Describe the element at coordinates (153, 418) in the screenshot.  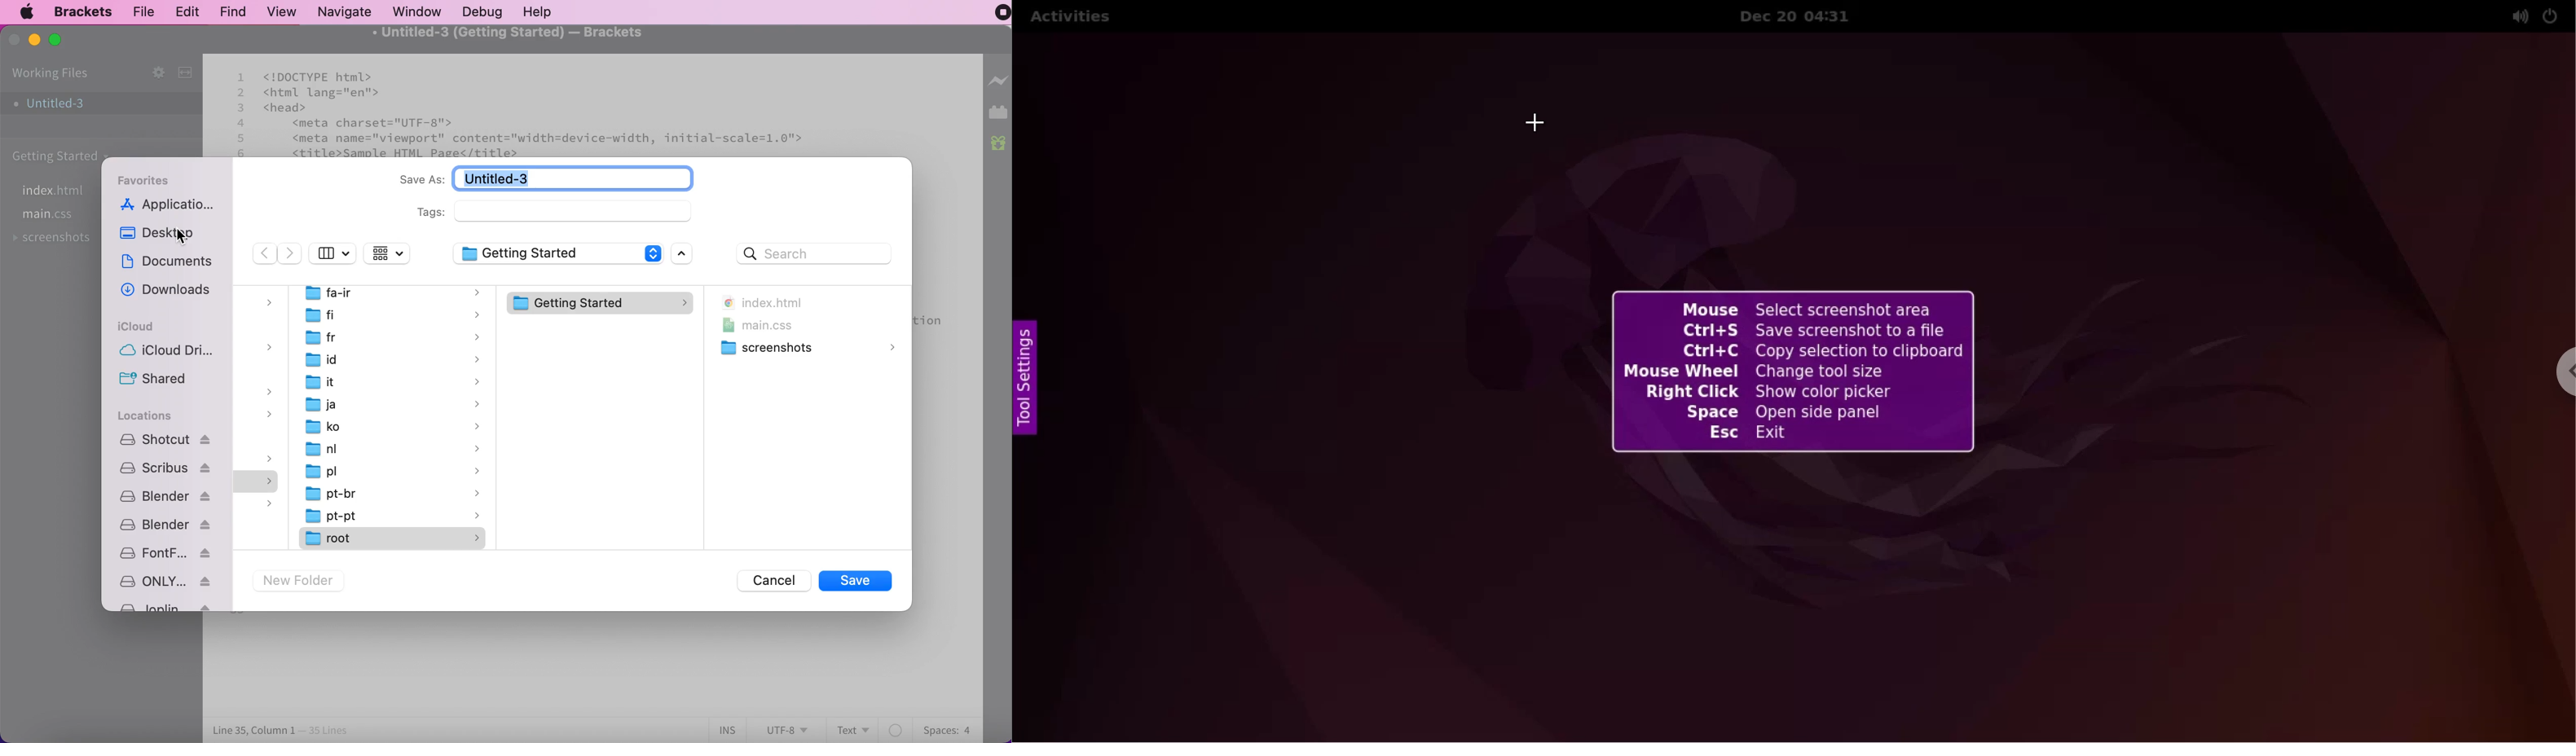
I see `locations` at that location.